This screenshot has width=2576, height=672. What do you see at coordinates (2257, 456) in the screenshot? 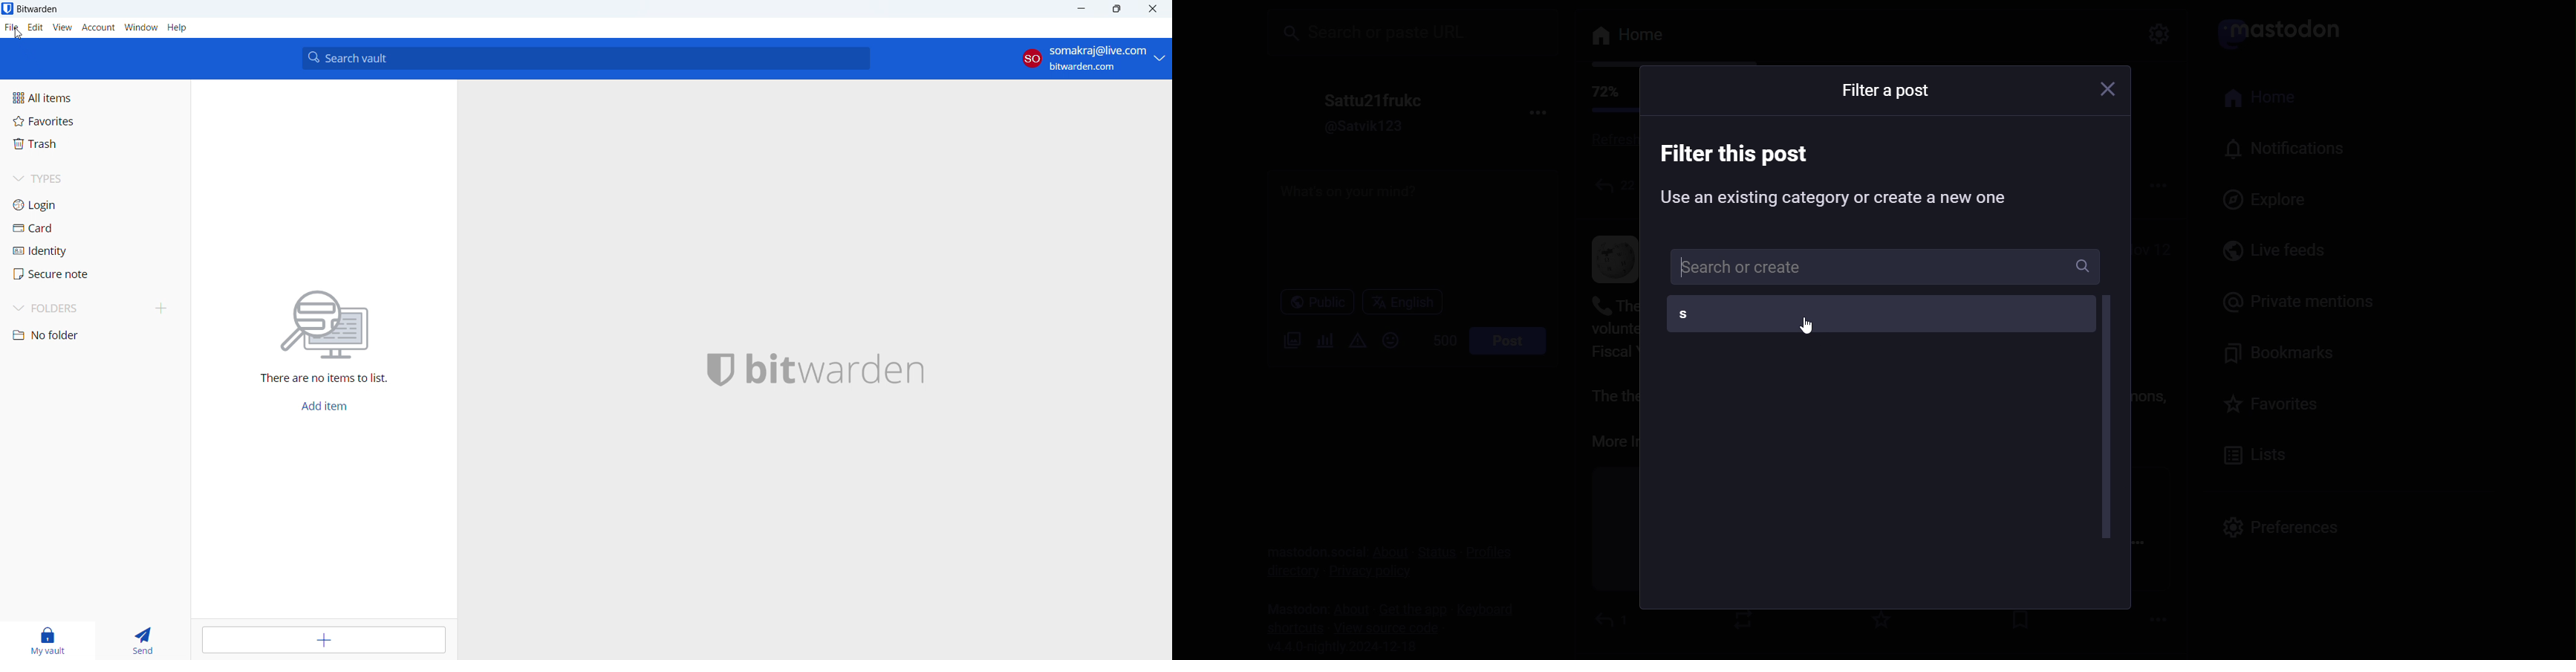
I see `list` at bounding box center [2257, 456].